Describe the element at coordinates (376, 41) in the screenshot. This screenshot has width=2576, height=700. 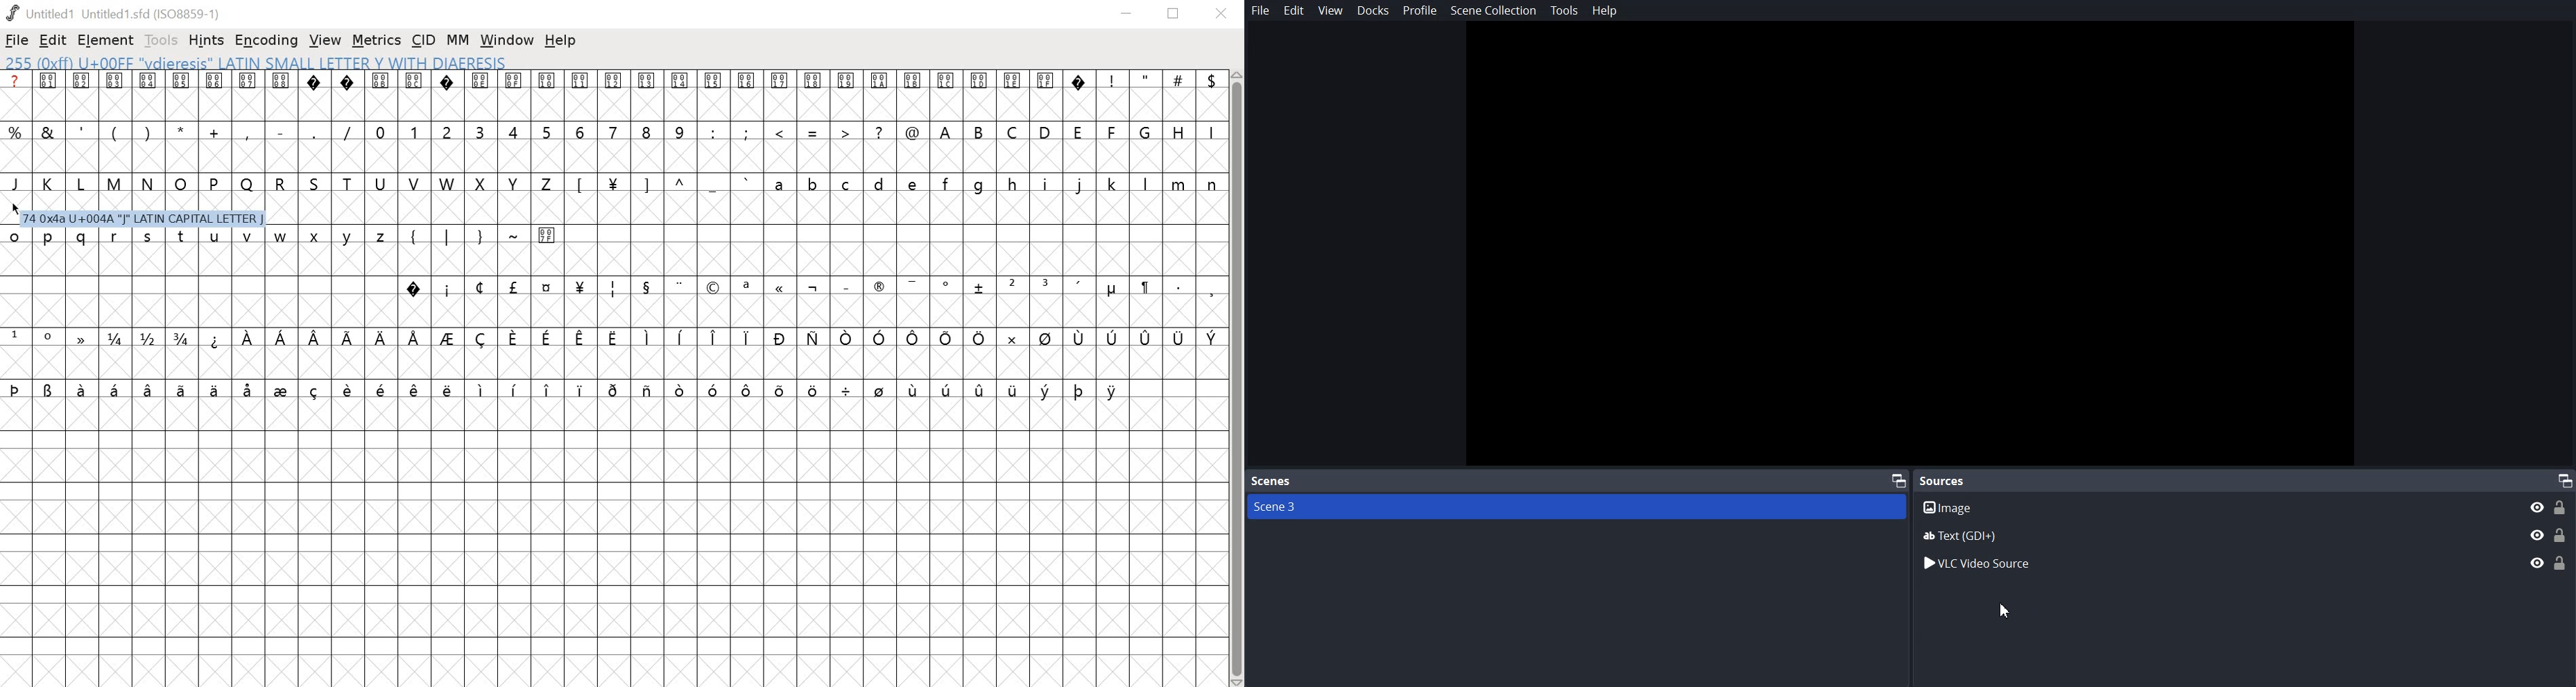
I see `METRICS` at that location.